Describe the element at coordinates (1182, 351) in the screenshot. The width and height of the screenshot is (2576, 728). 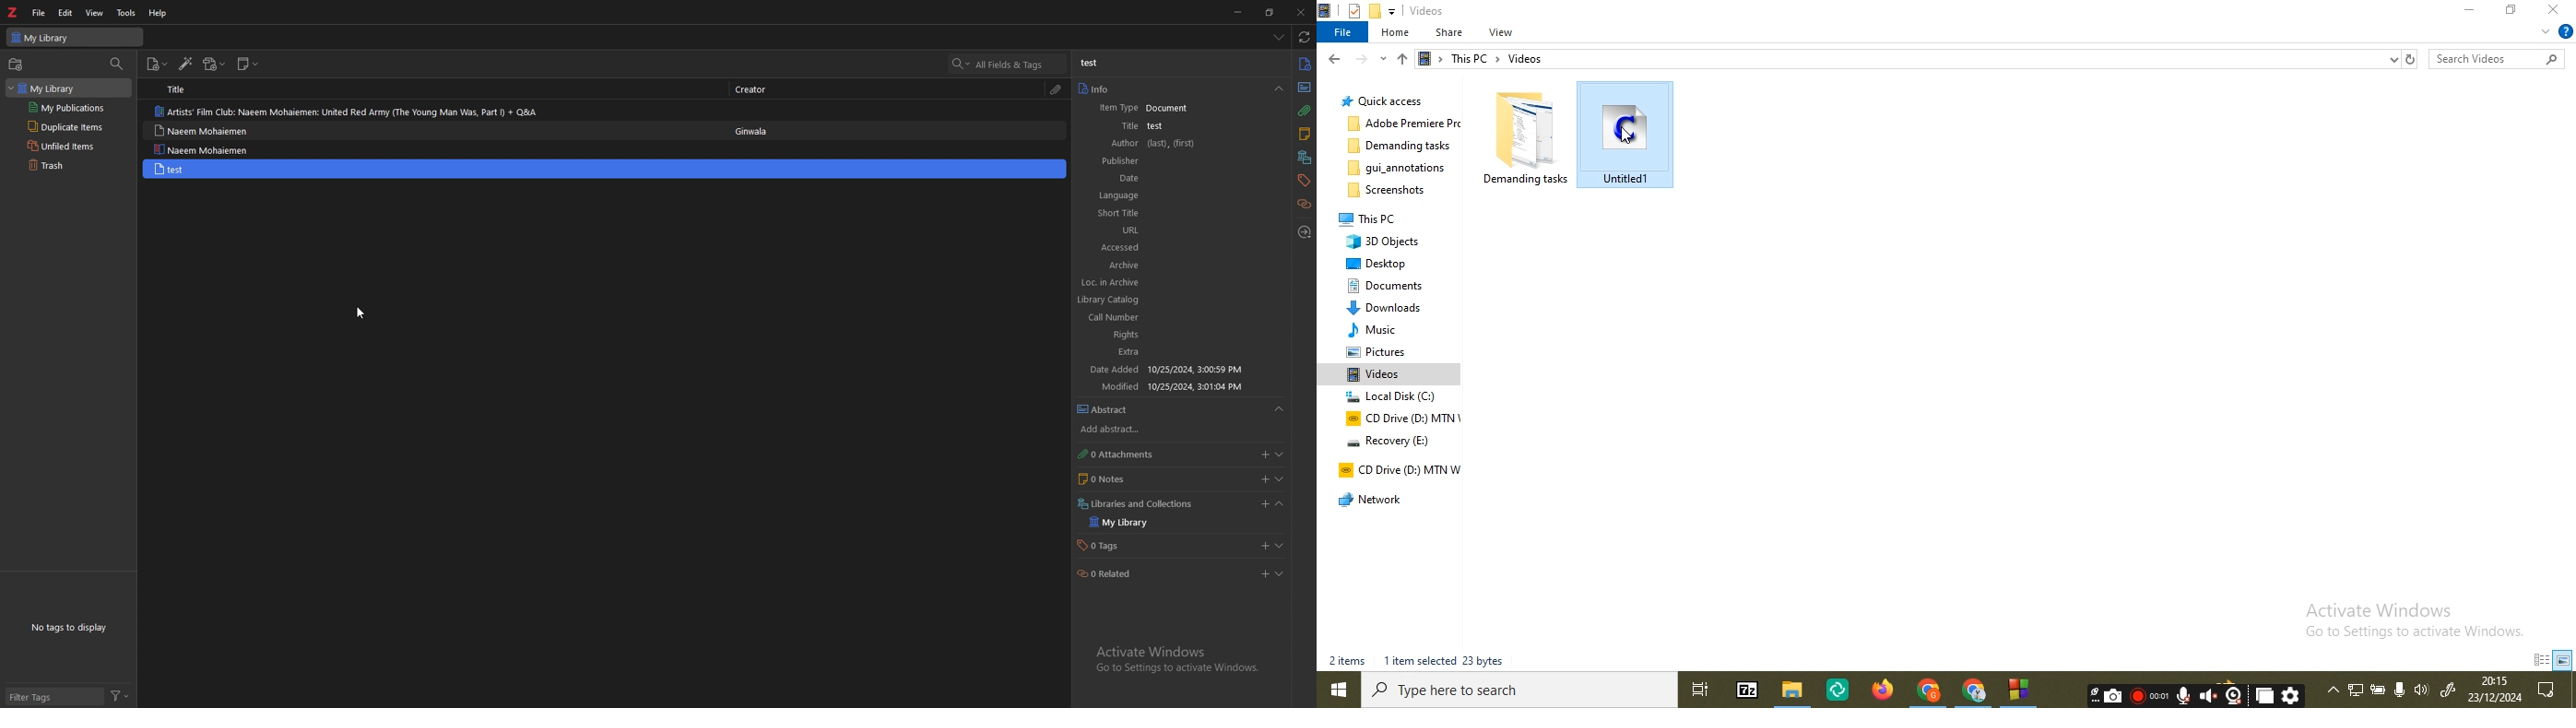
I see `extra input` at that location.